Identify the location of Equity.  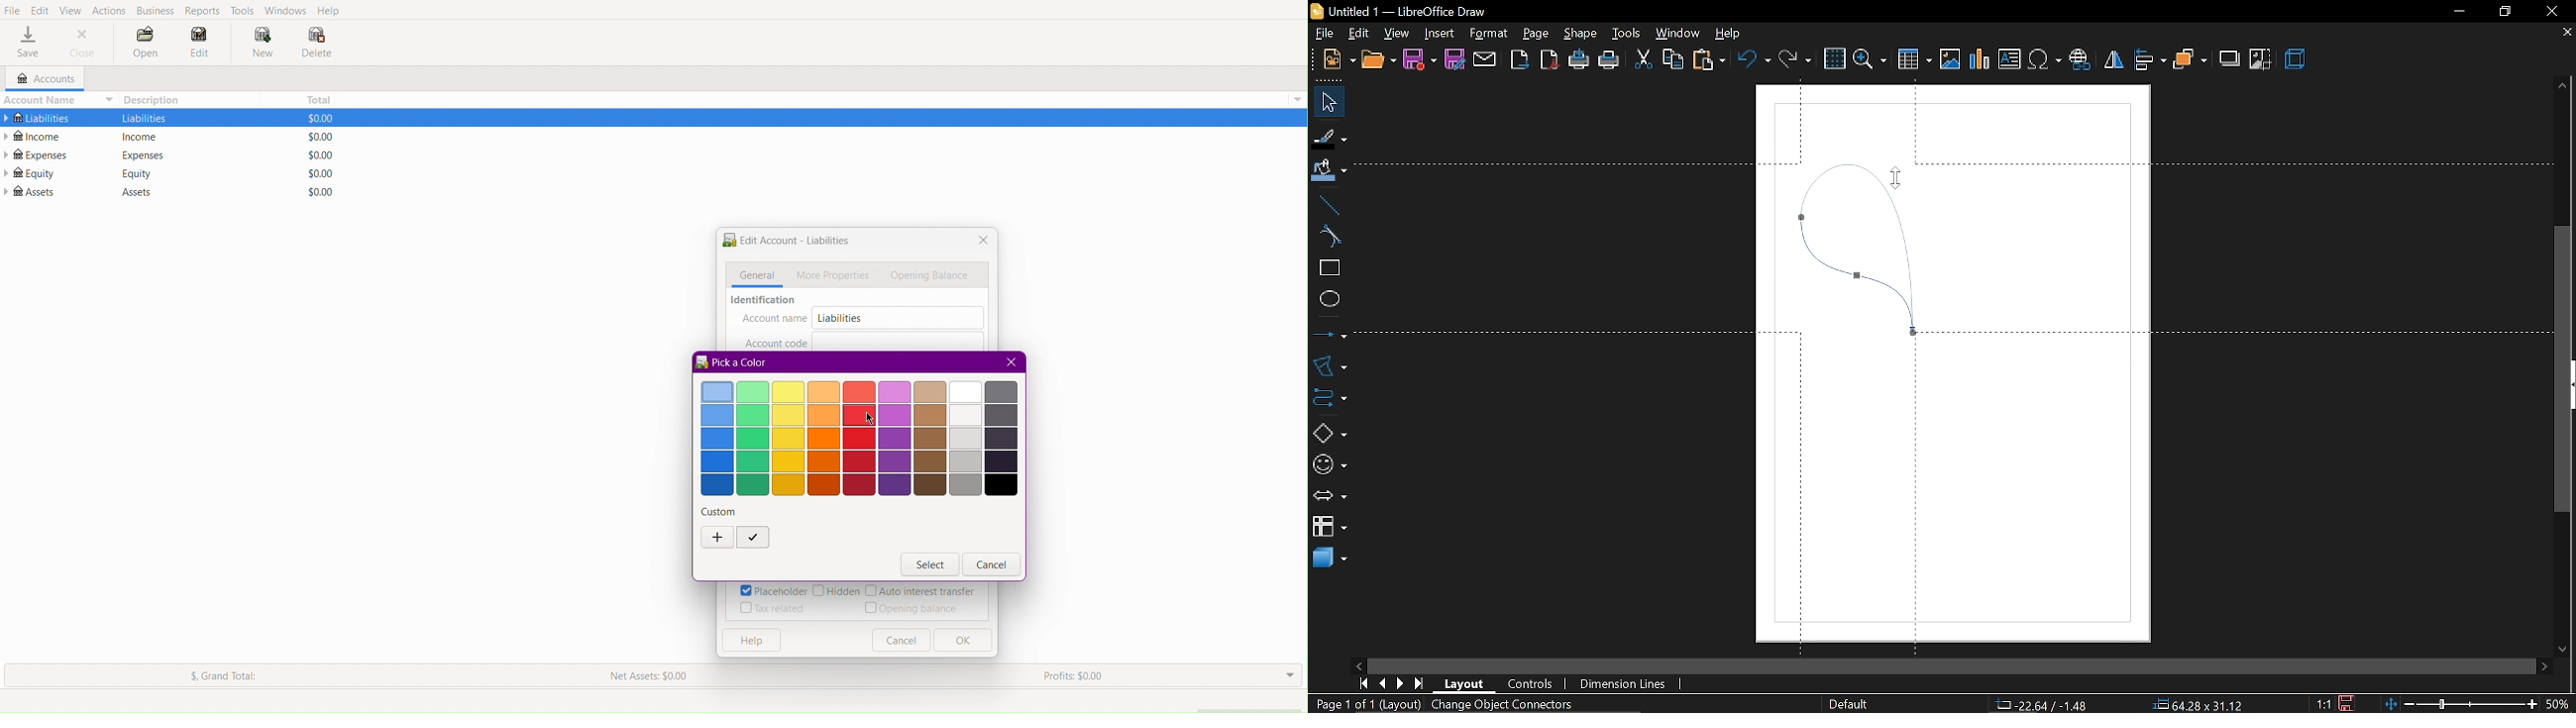
(138, 173).